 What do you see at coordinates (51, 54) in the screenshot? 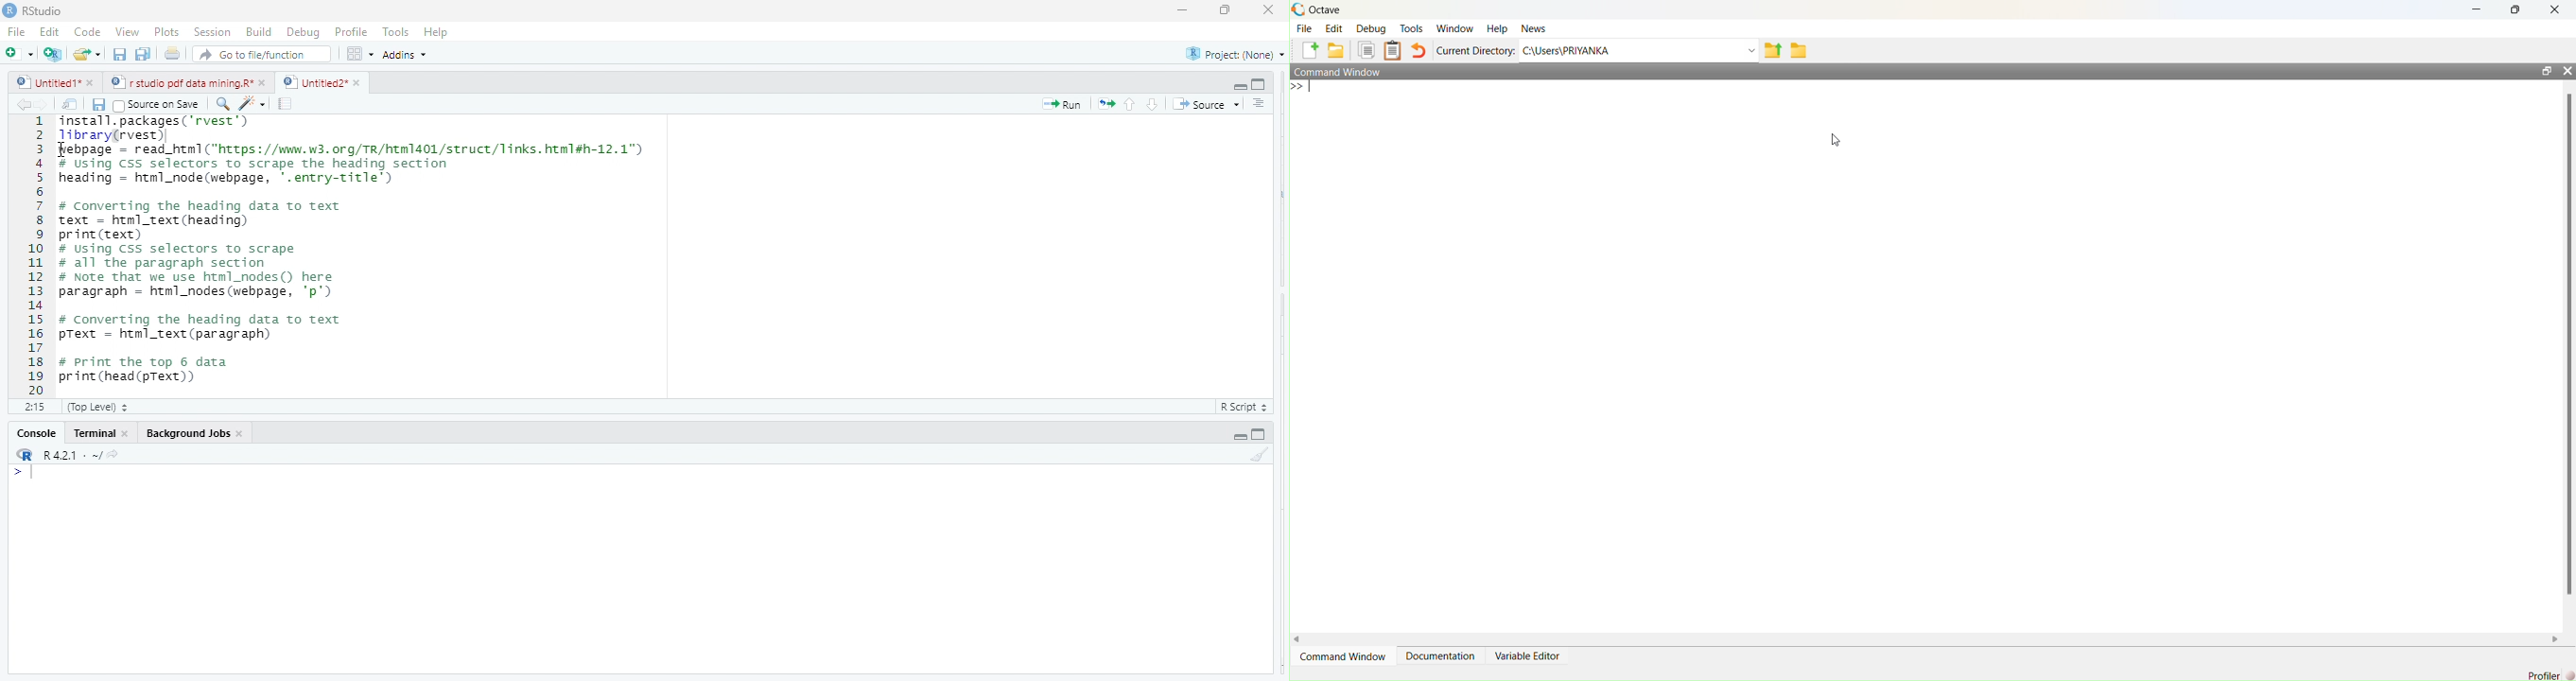
I see `create a project` at bounding box center [51, 54].